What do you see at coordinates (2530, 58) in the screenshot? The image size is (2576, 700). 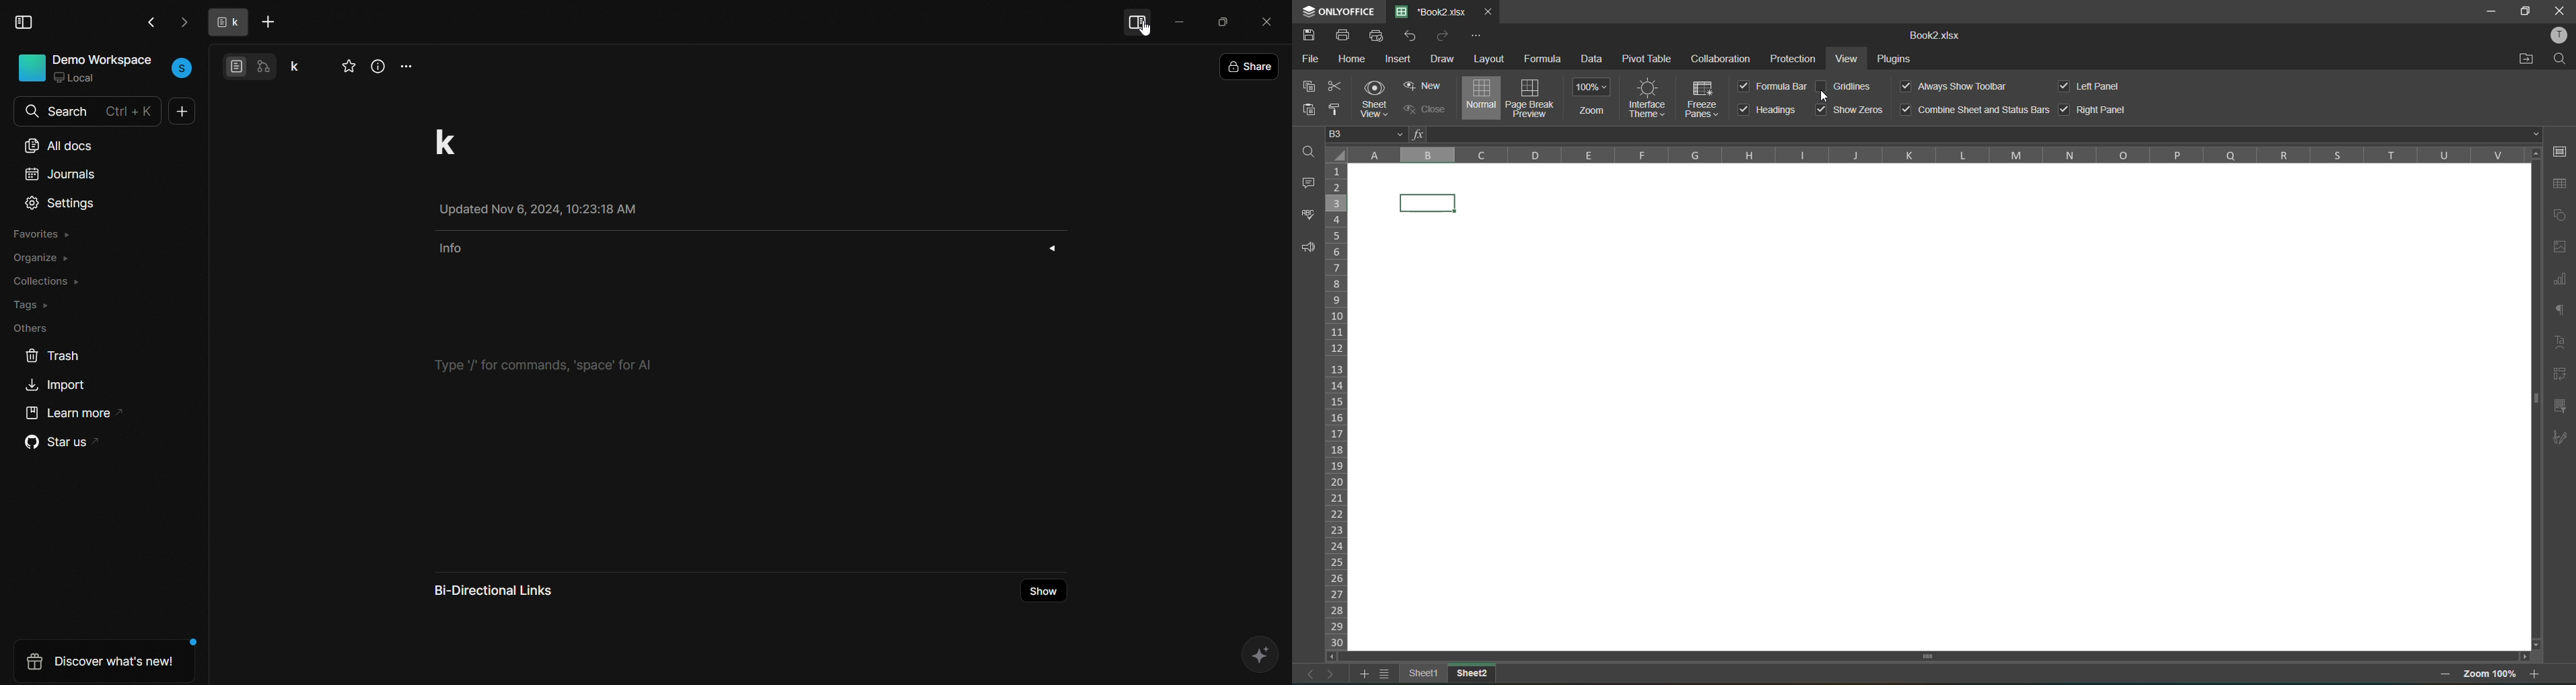 I see `open location` at bounding box center [2530, 58].